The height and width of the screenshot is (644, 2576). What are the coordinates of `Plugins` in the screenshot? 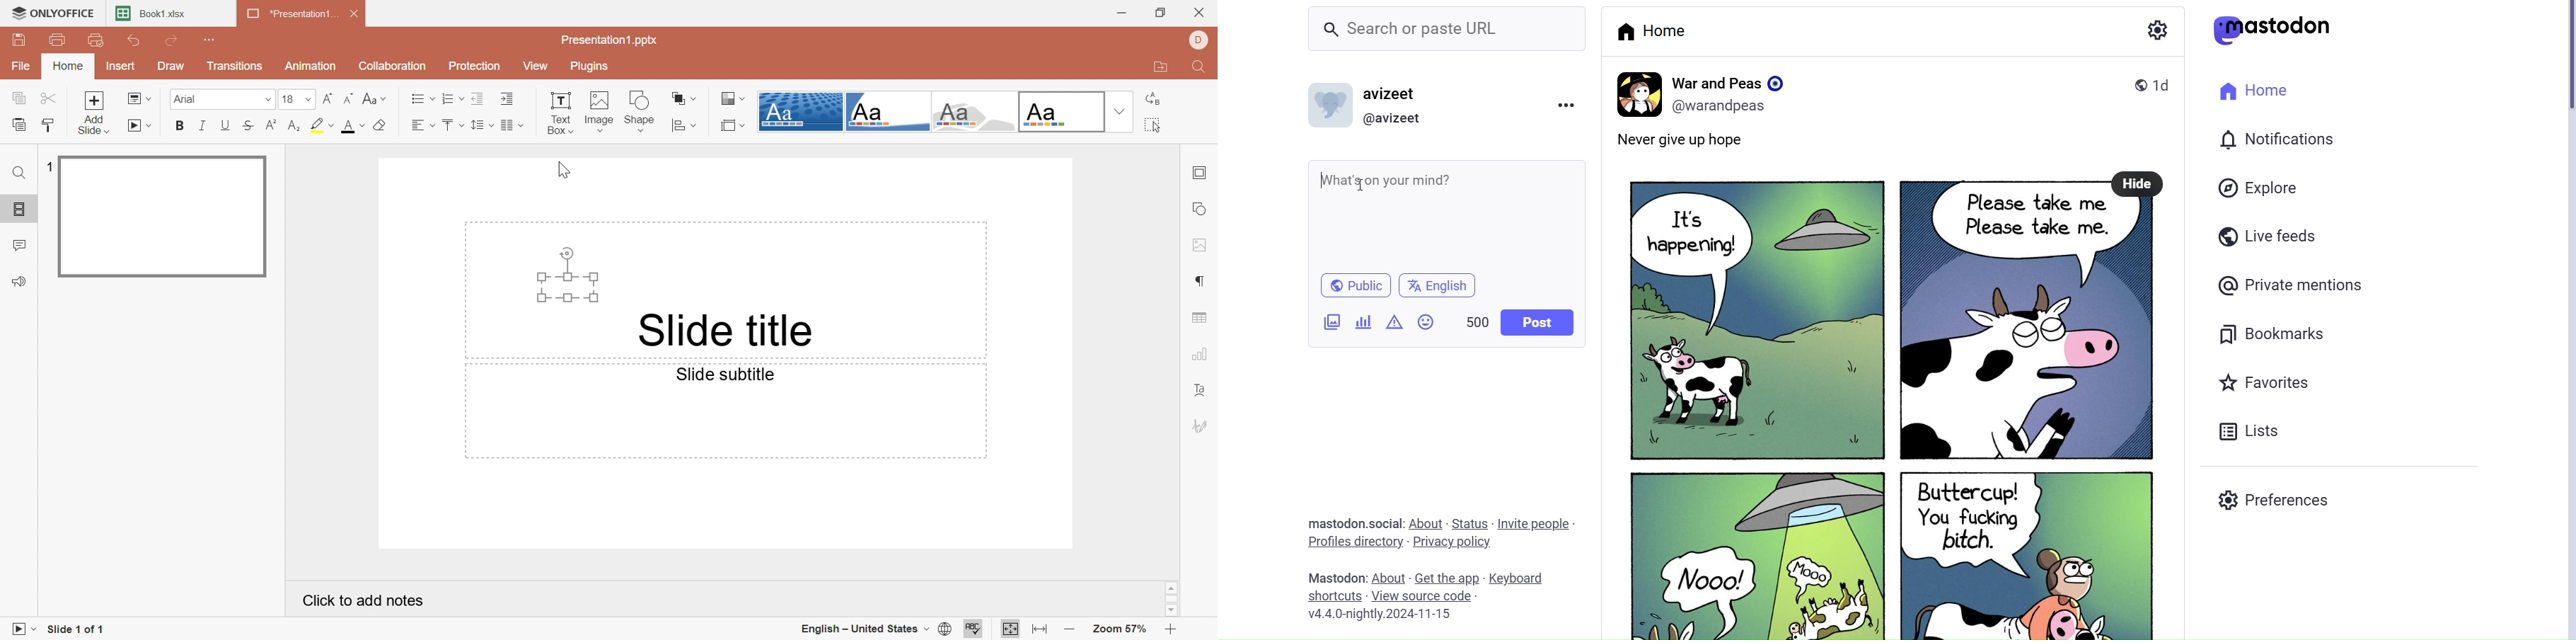 It's located at (589, 66).